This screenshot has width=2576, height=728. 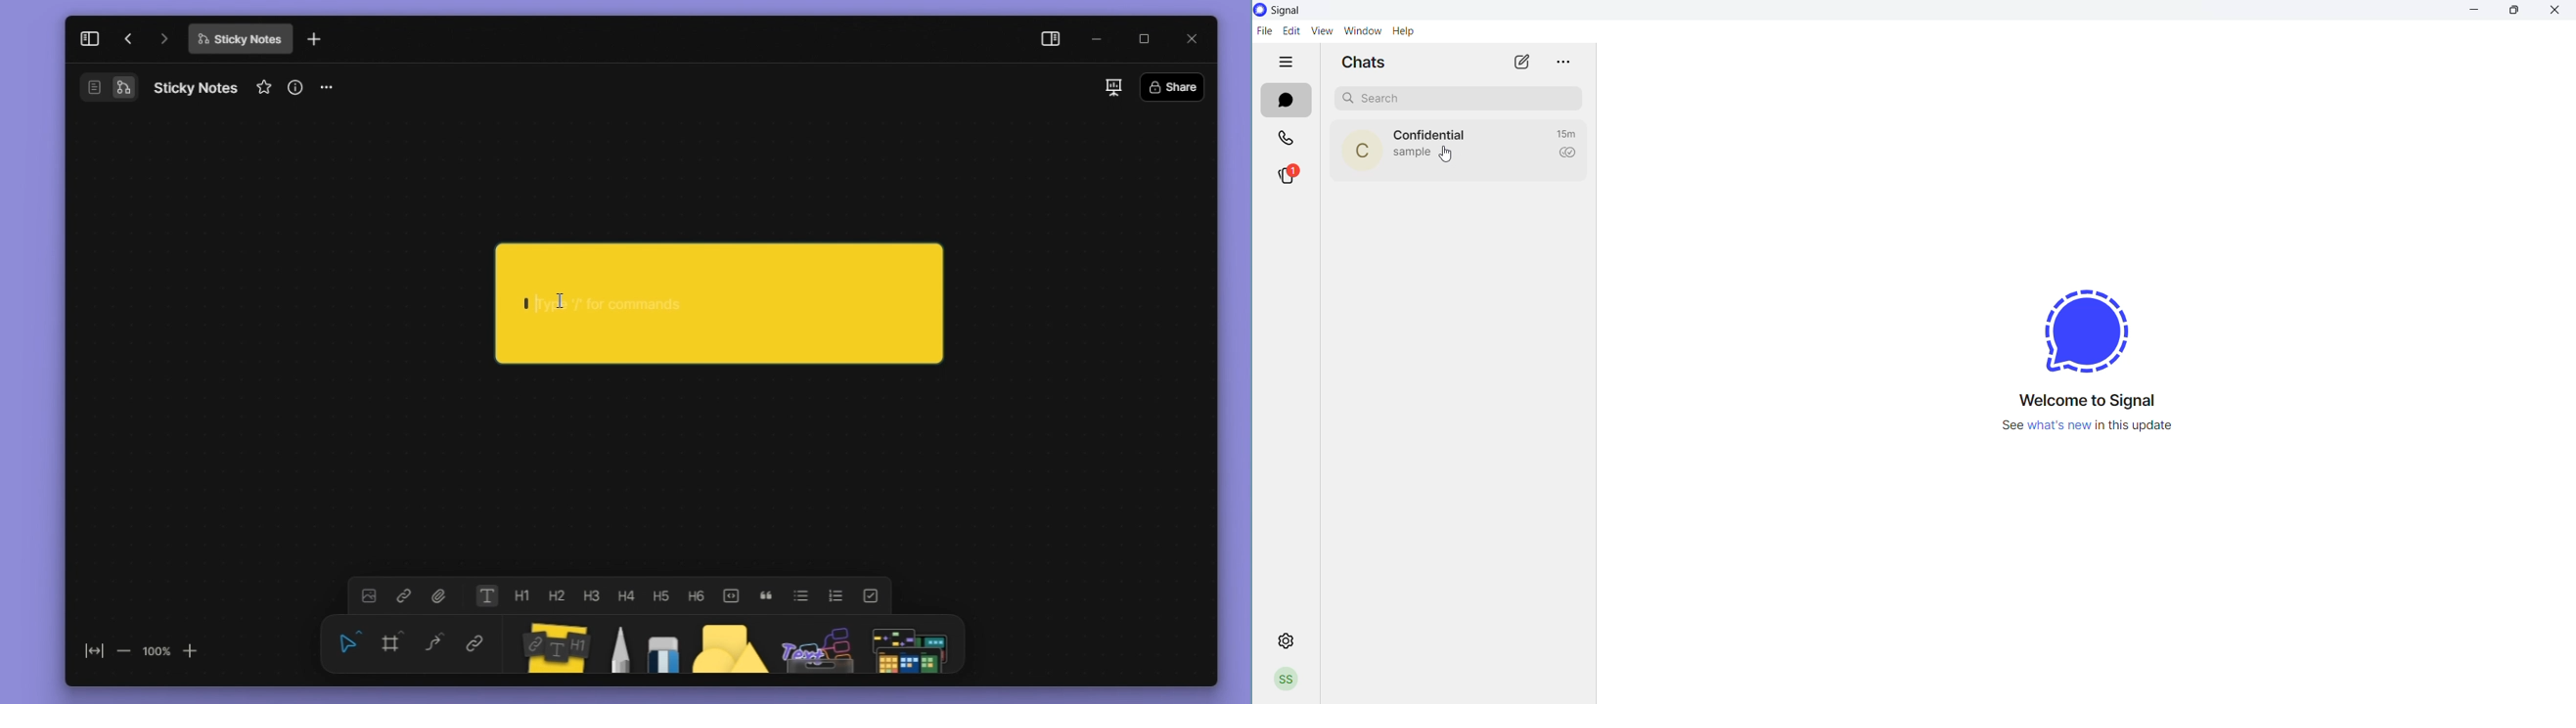 What do you see at coordinates (323, 42) in the screenshot?
I see `new tab` at bounding box center [323, 42].